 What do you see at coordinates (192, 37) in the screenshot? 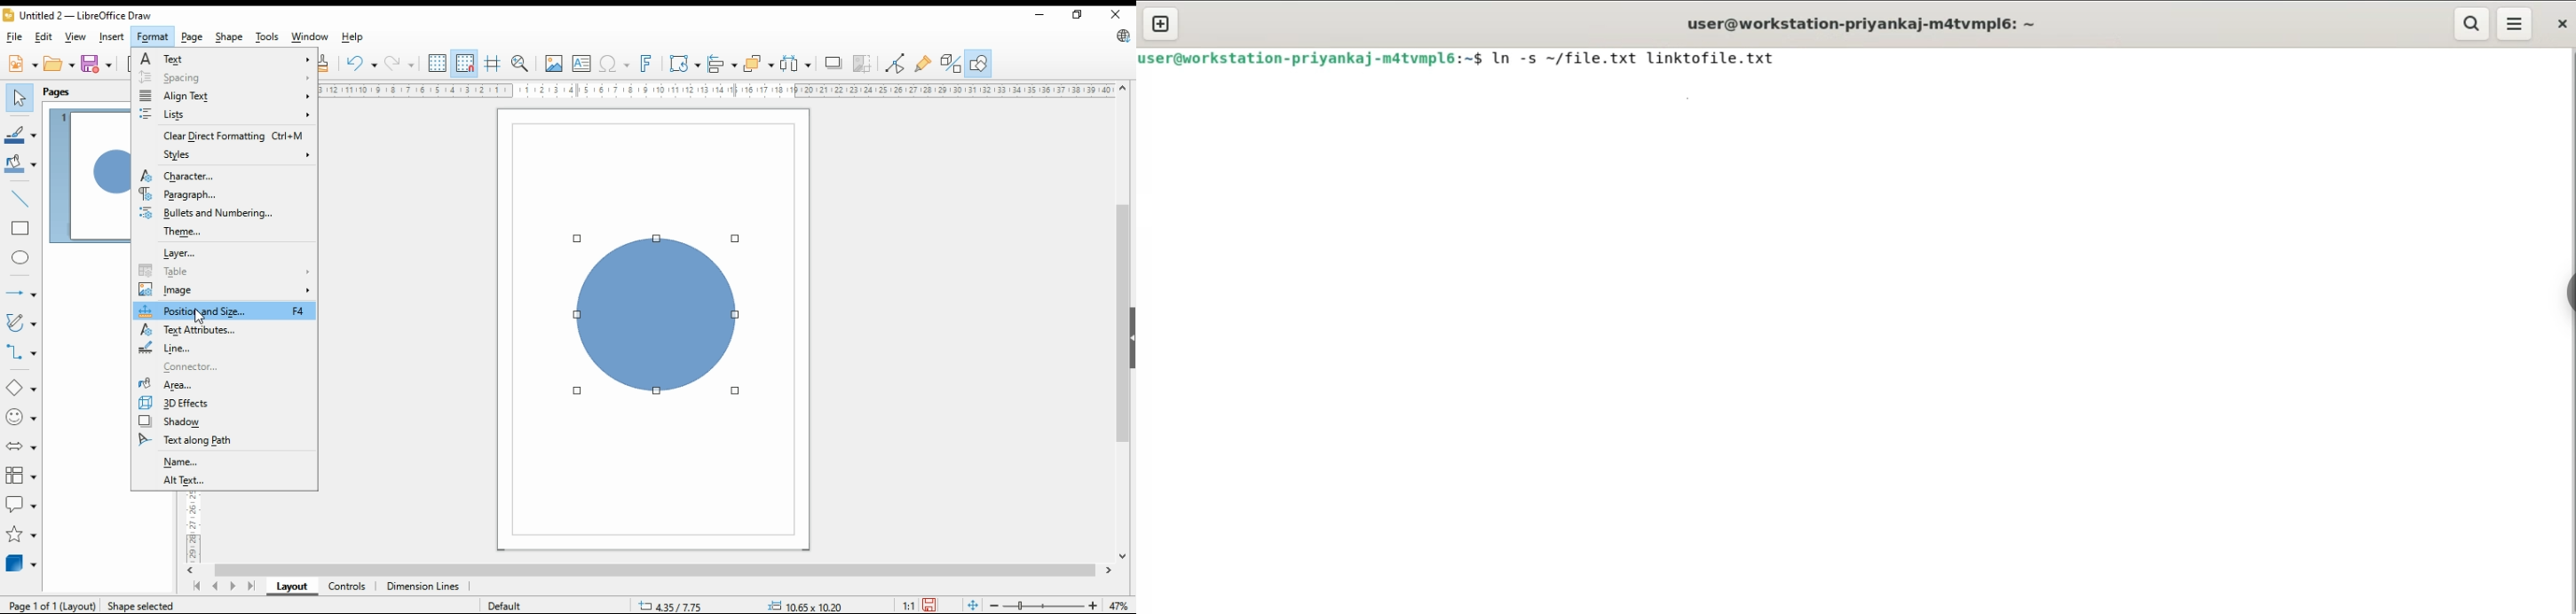
I see `page` at bounding box center [192, 37].